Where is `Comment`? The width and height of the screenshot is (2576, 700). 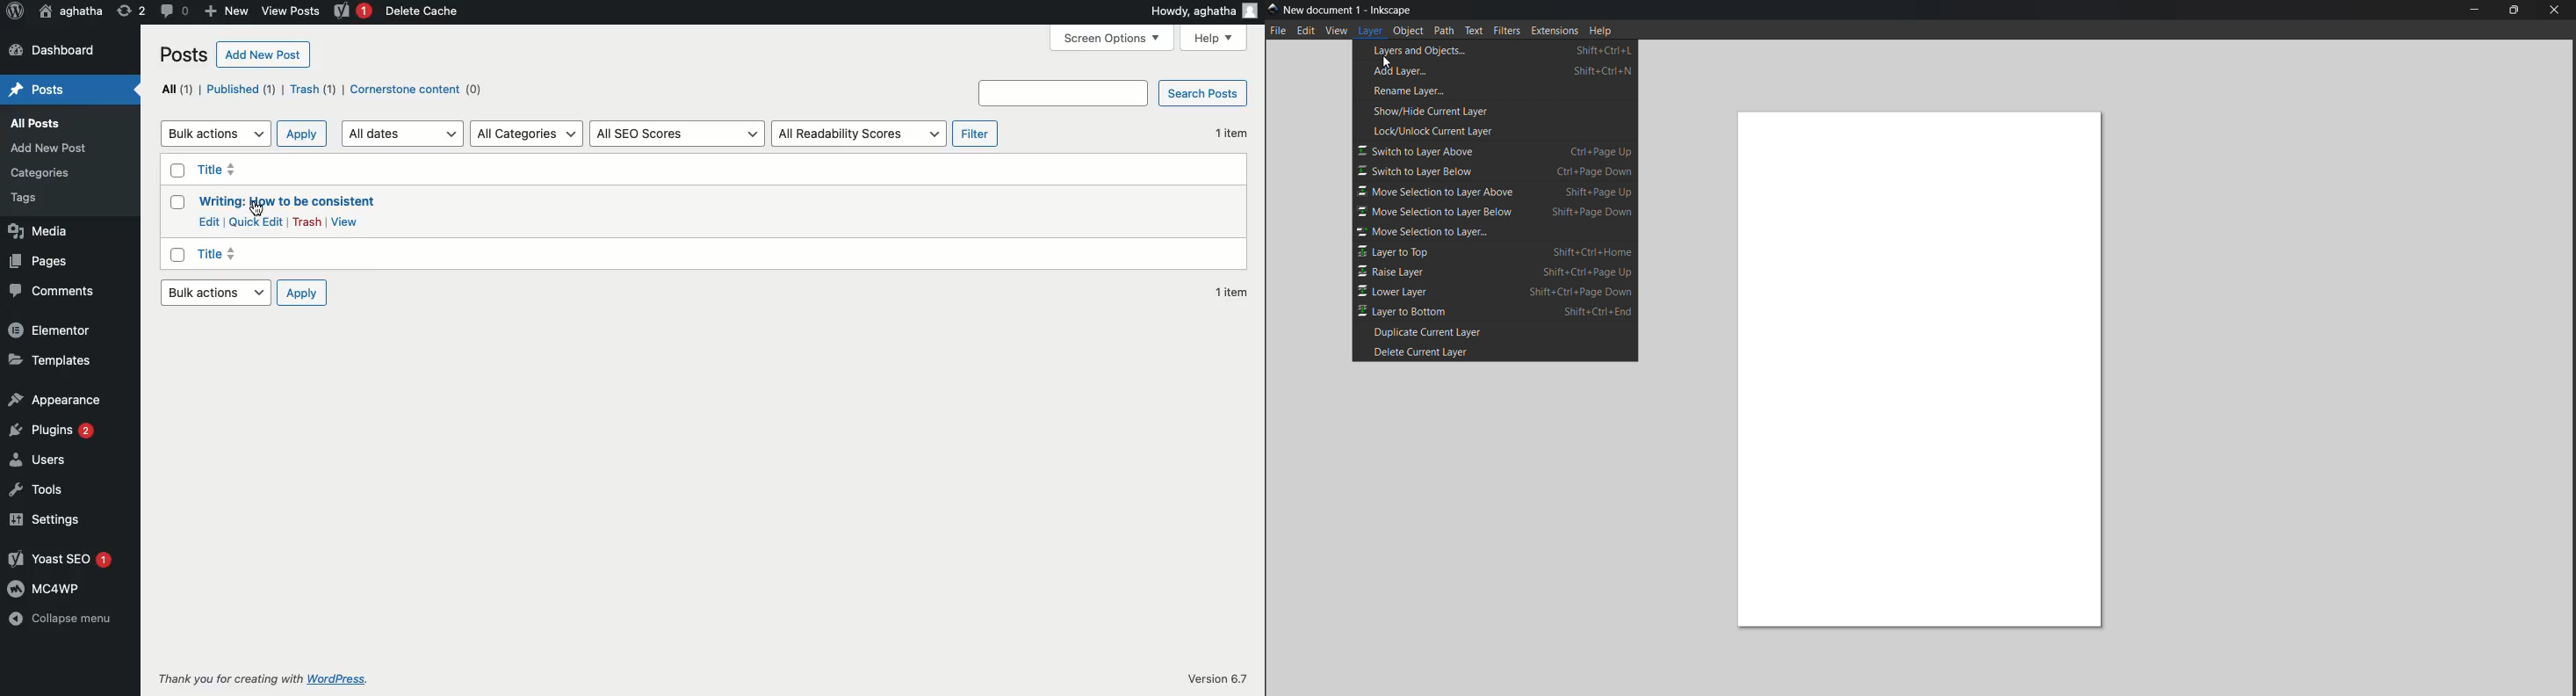
Comment is located at coordinates (173, 12).